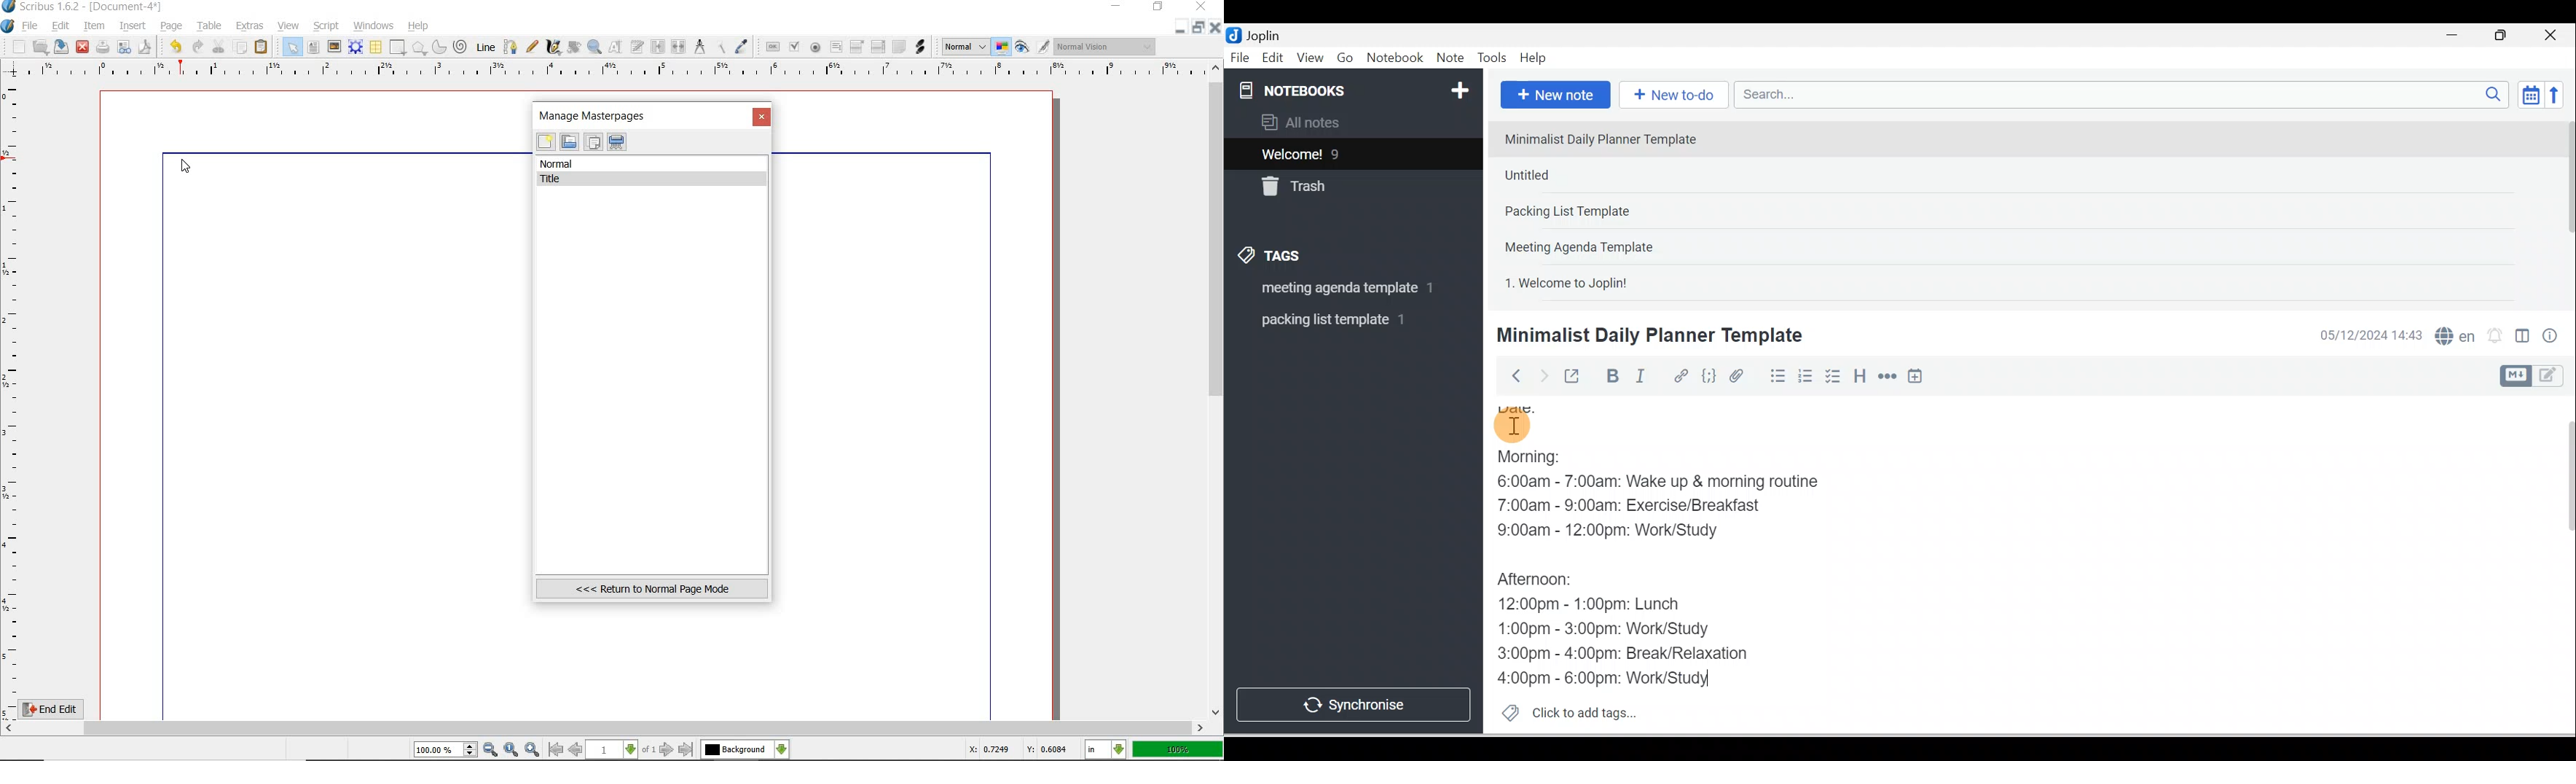 The width and height of the screenshot is (2576, 784). I want to click on paste, so click(262, 47).